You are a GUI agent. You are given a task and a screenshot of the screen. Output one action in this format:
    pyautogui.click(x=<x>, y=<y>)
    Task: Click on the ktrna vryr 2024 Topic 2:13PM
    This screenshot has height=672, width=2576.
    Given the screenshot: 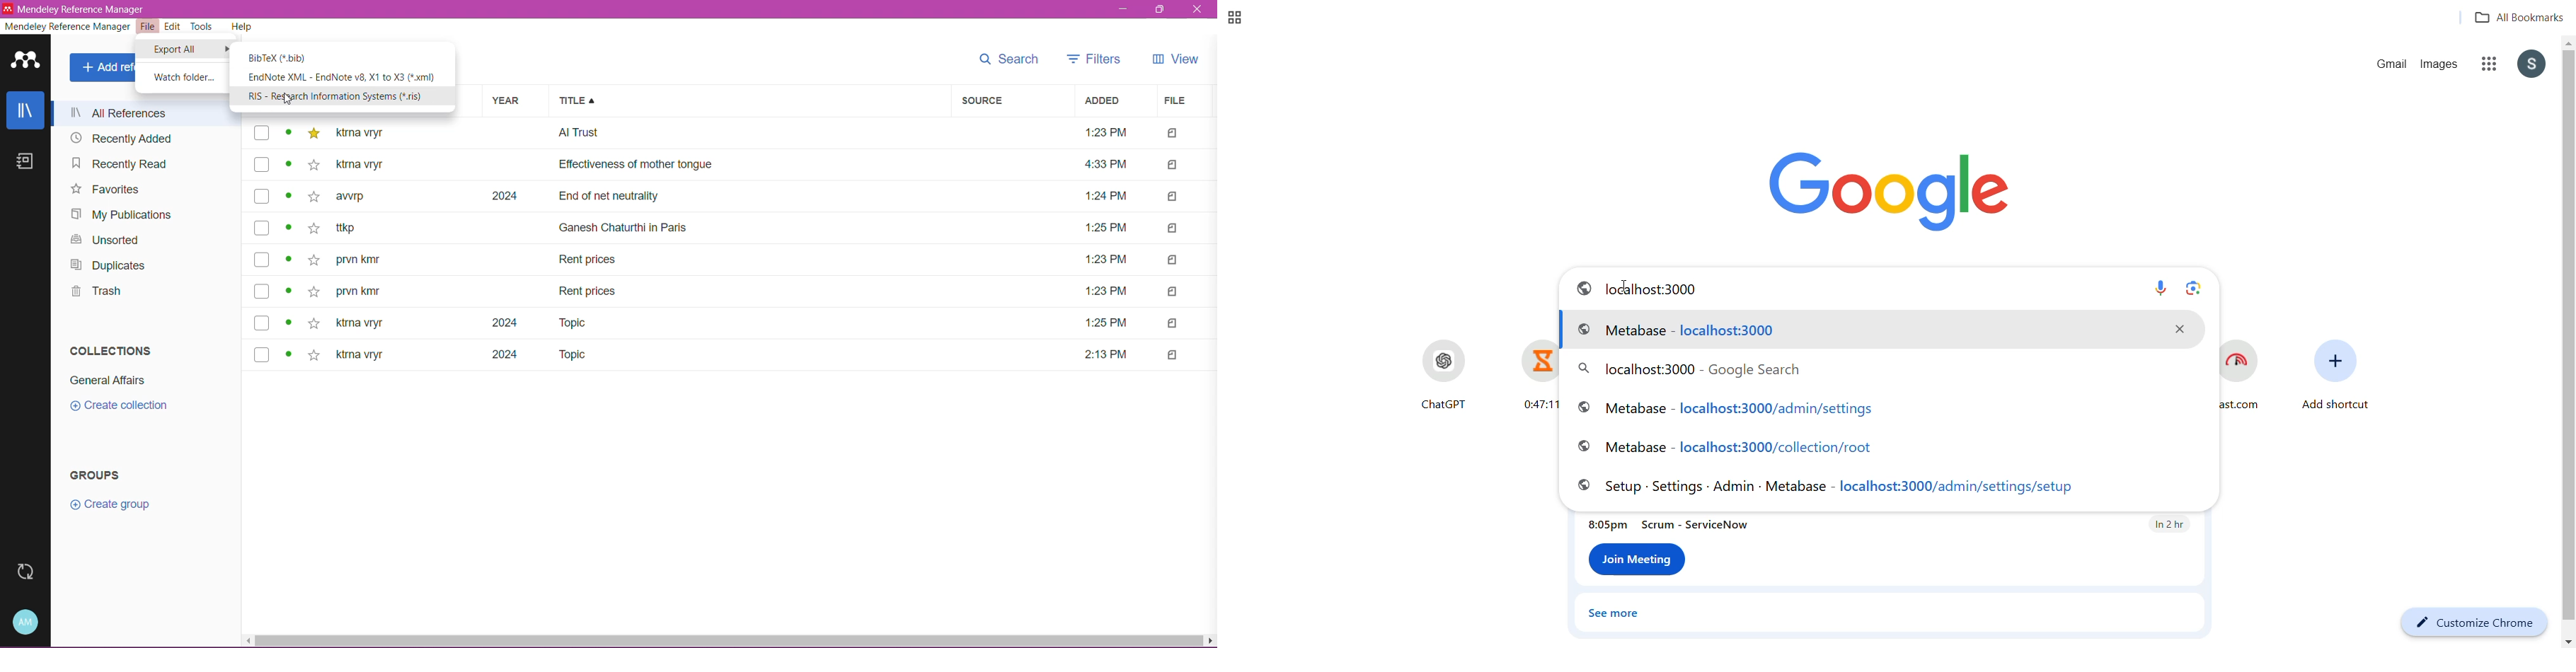 What is the action you would take?
    pyautogui.click(x=732, y=355)
    